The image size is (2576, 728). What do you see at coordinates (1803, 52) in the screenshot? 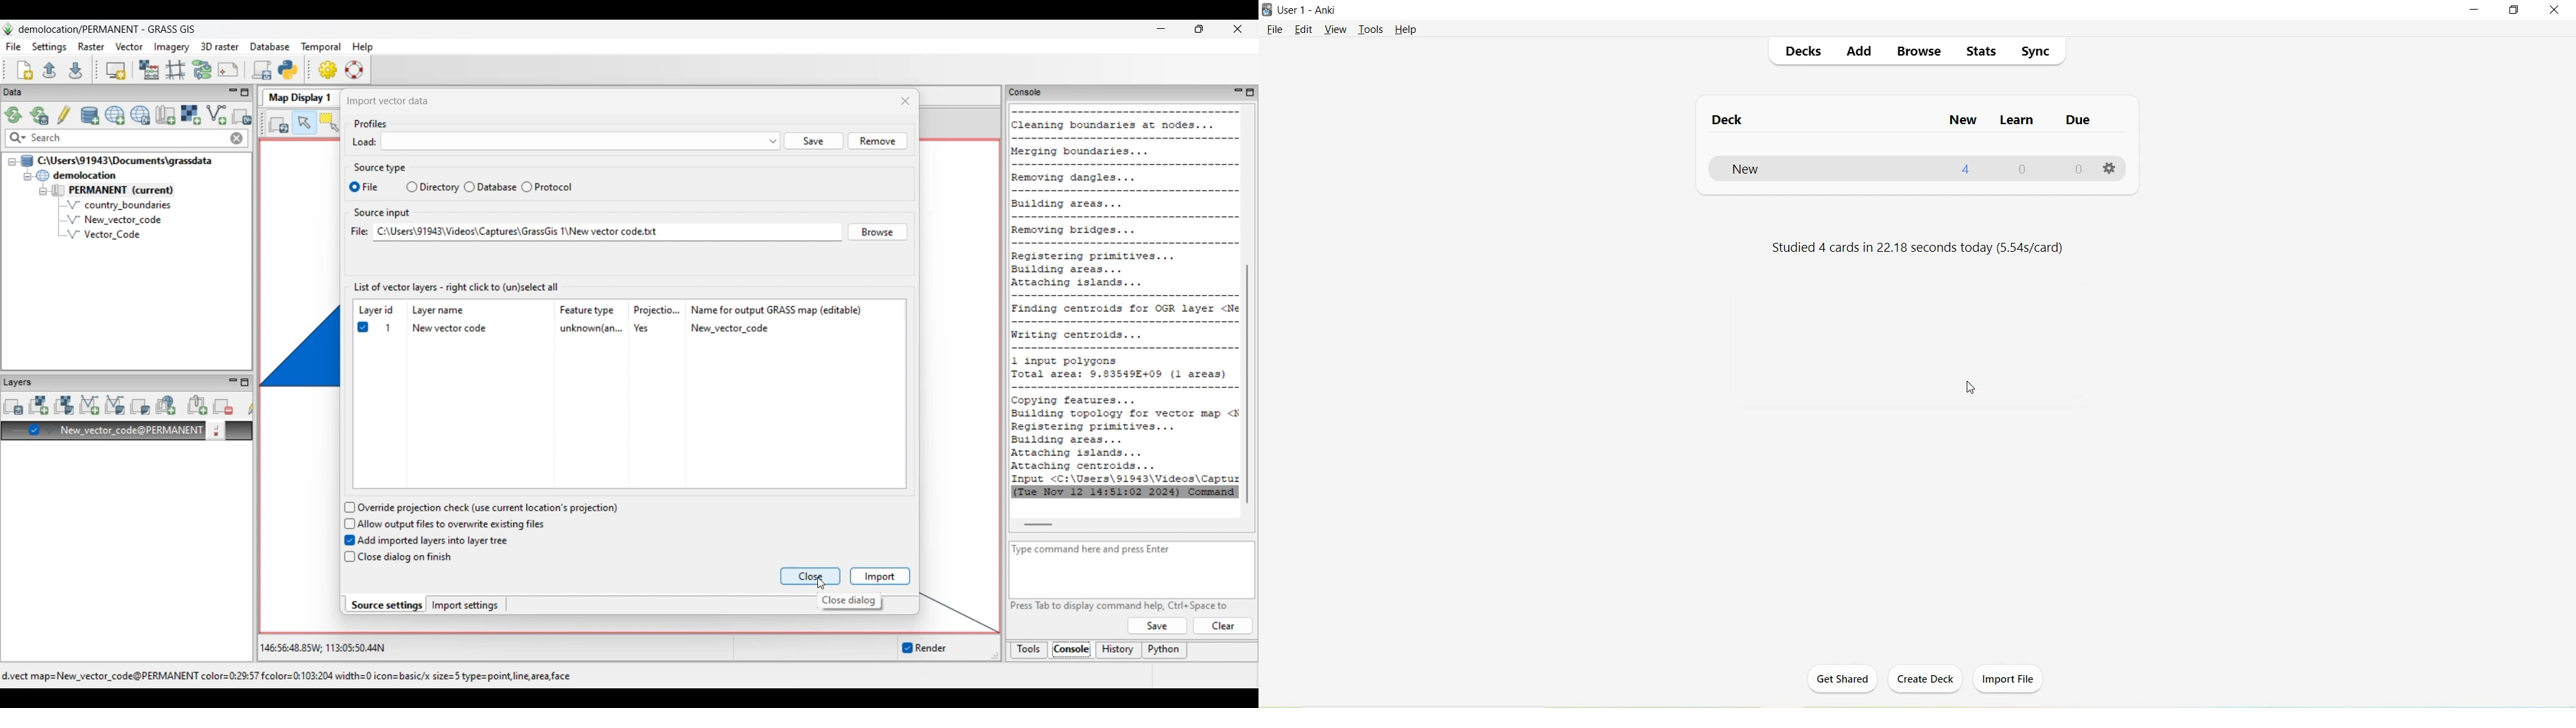
I see `Decks` at bounding box center [1803, 52].